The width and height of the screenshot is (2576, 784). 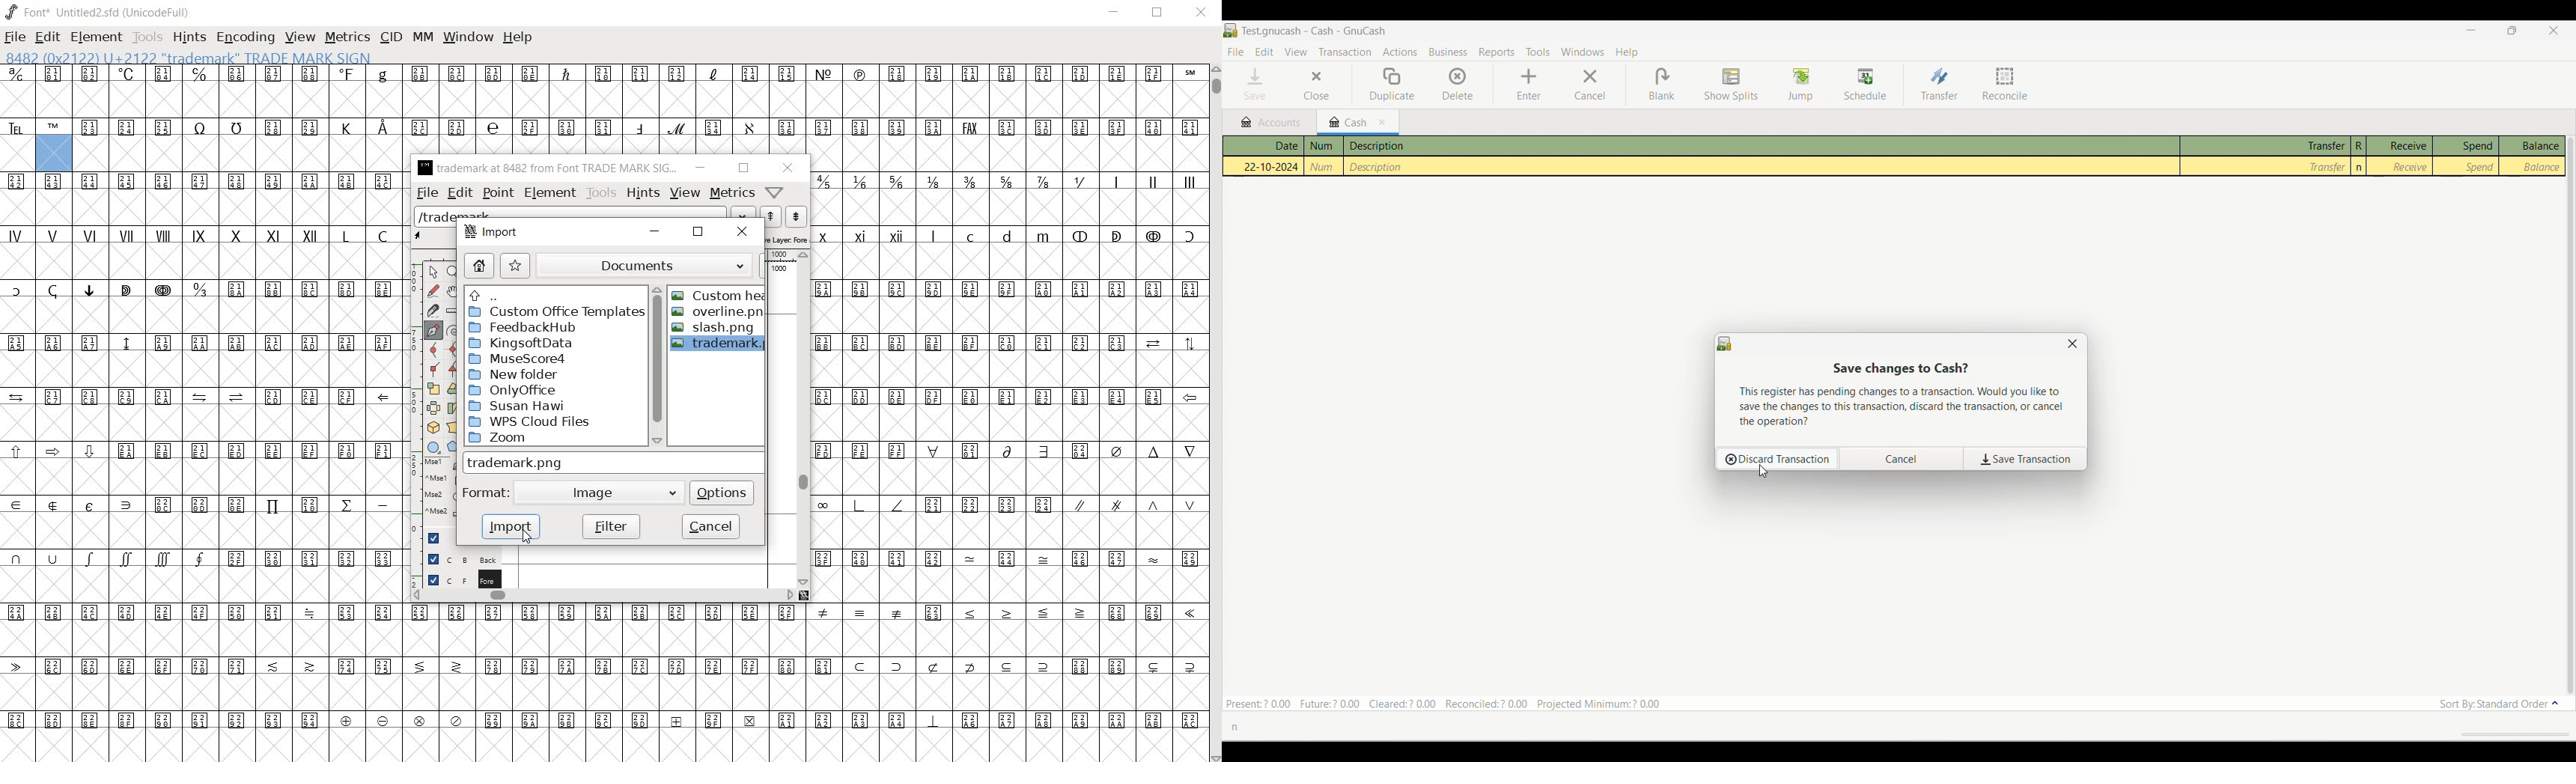 I want to click on custom heart, so click(x=717, y=296).